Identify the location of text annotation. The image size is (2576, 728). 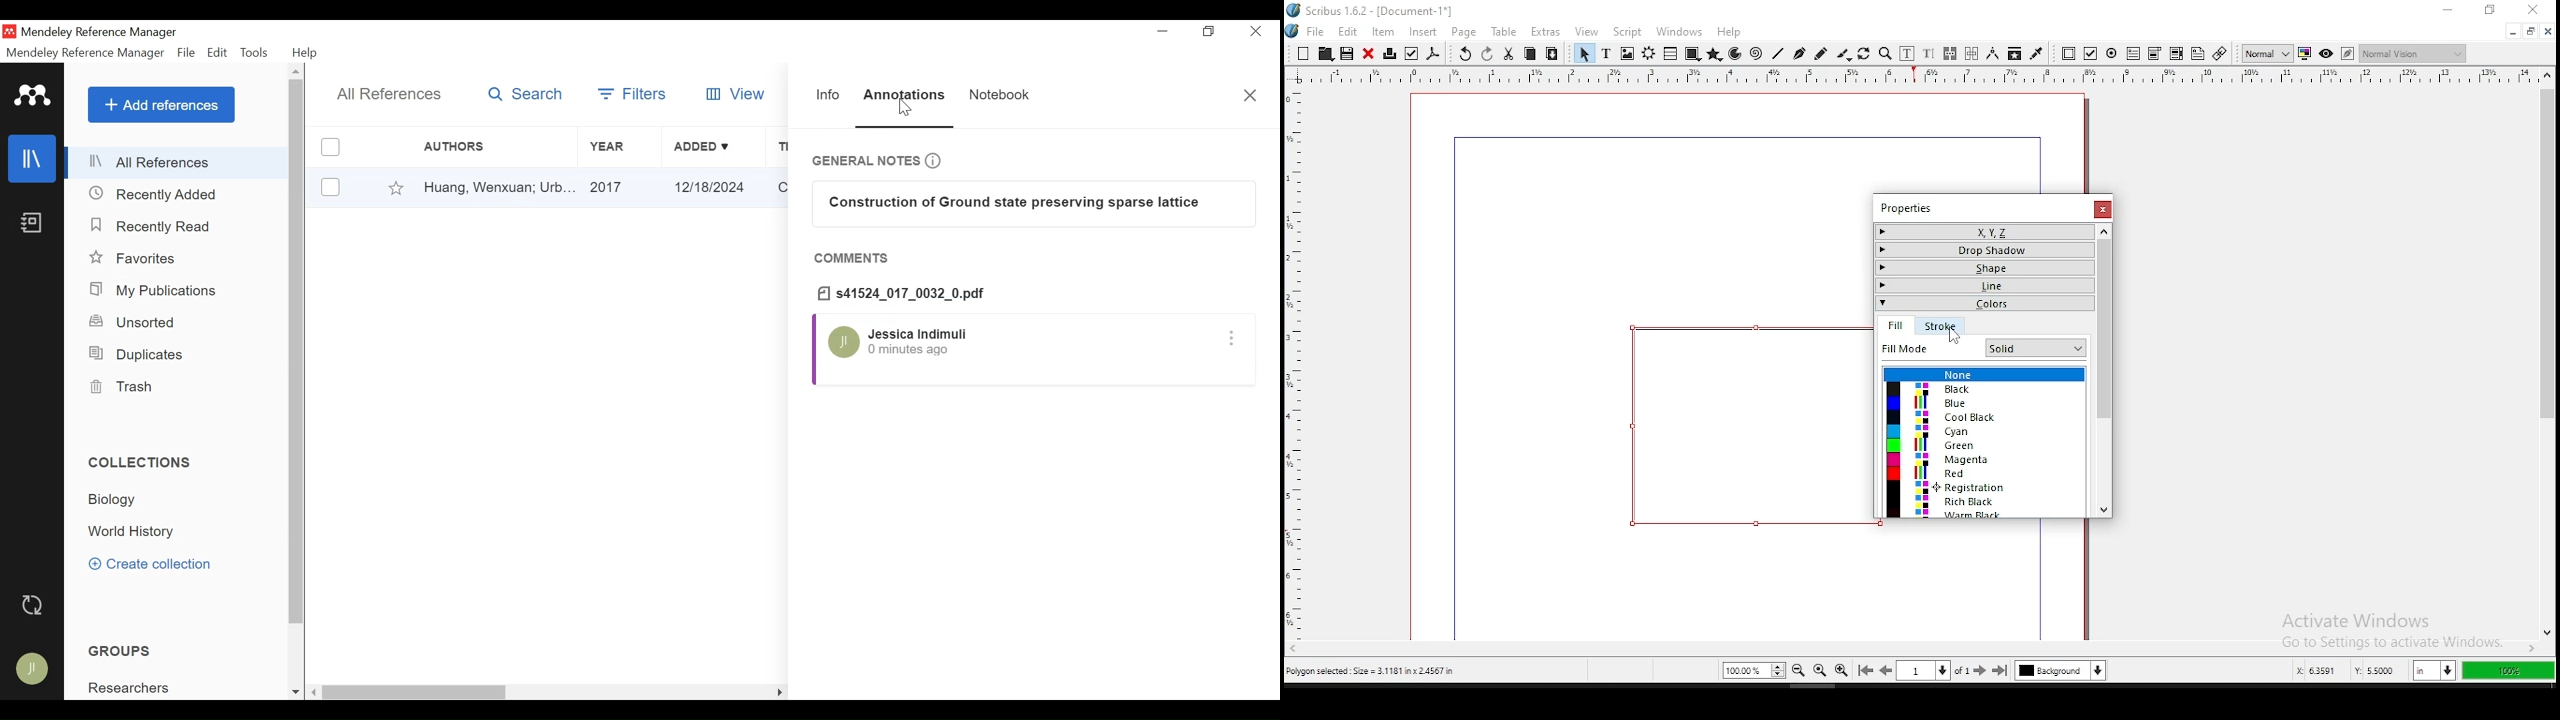
(2198, 53).